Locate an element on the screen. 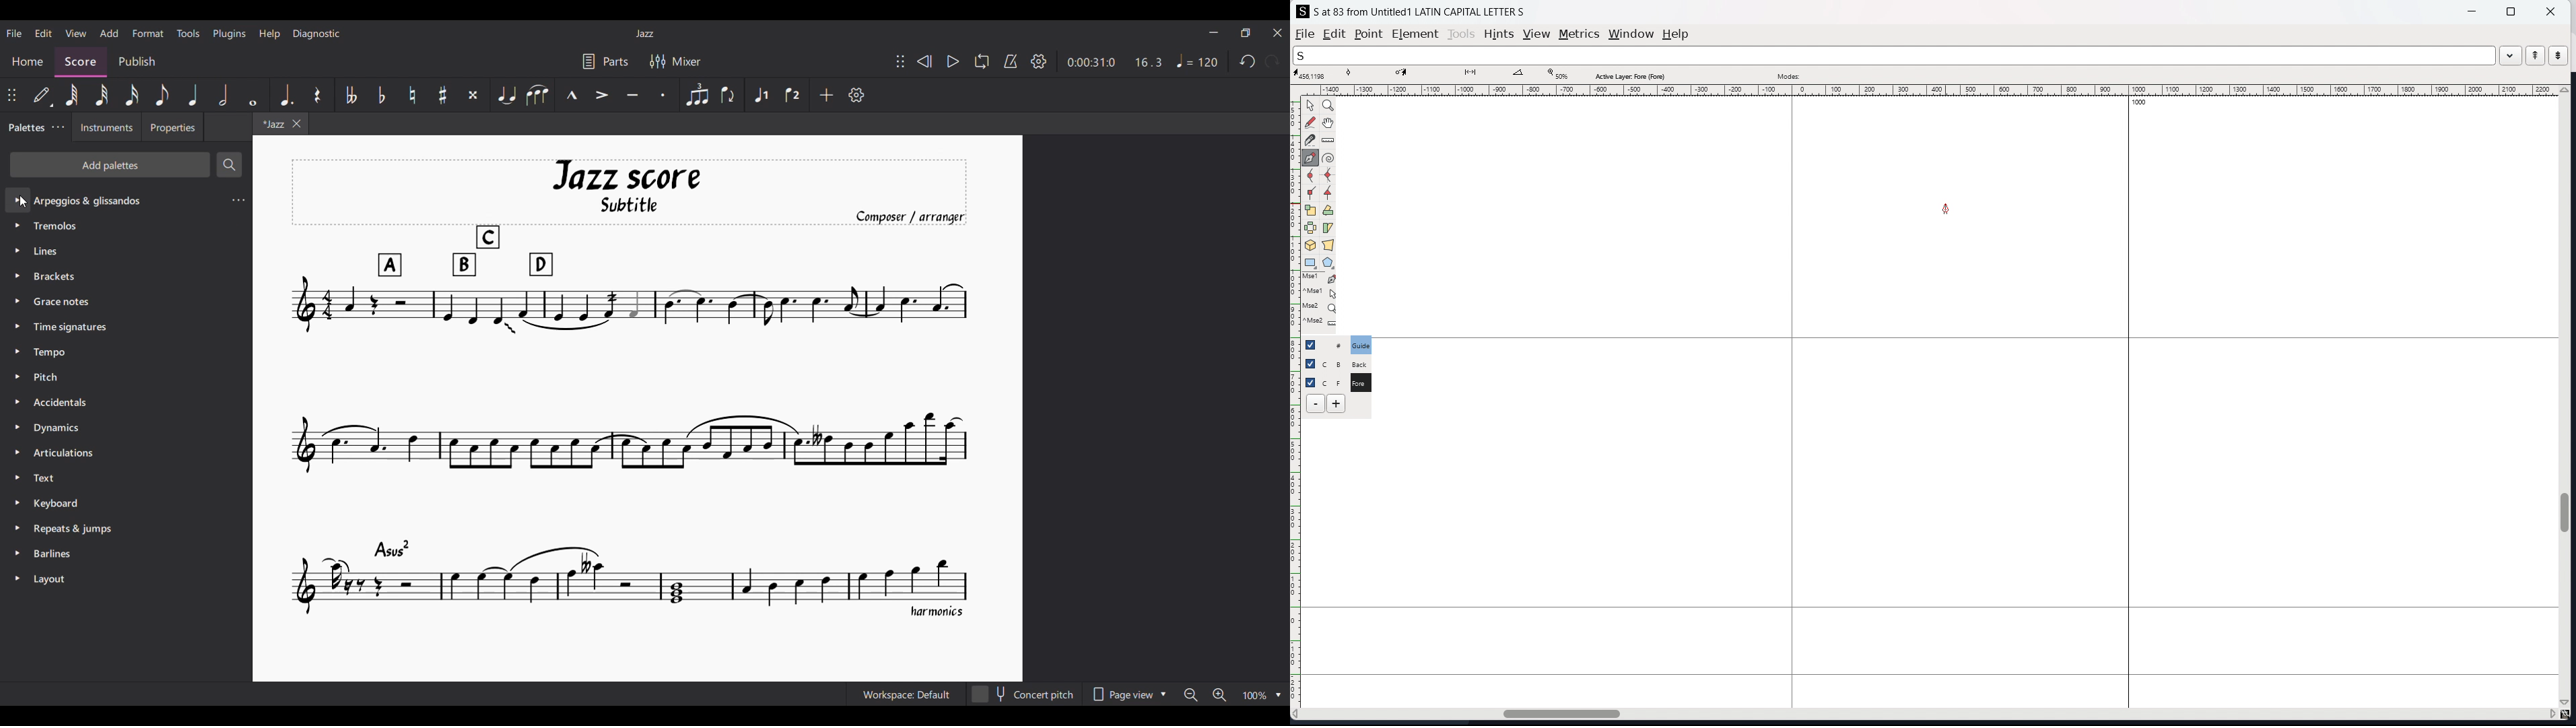 The height and width of the screenshot is (728, 2576). Duration and ratio is located at coordinates (1115, 62).